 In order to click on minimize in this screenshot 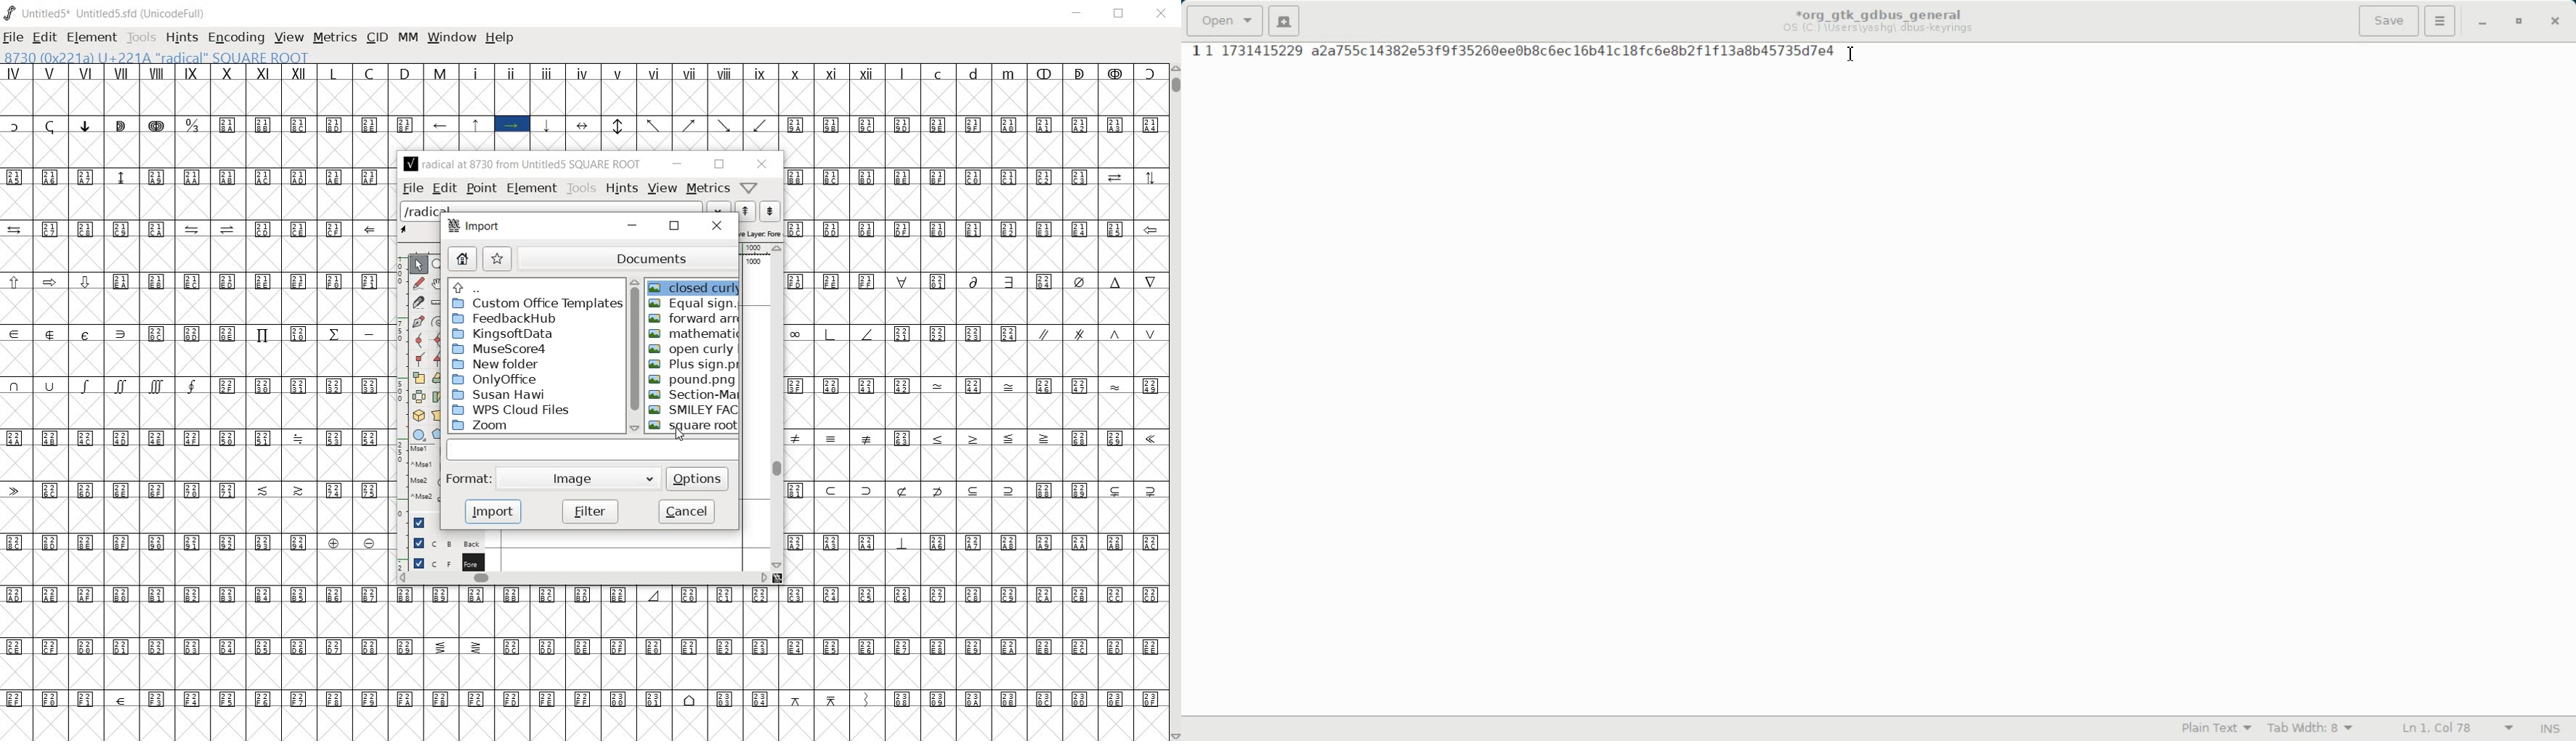, I will do `click(676, 164)`.